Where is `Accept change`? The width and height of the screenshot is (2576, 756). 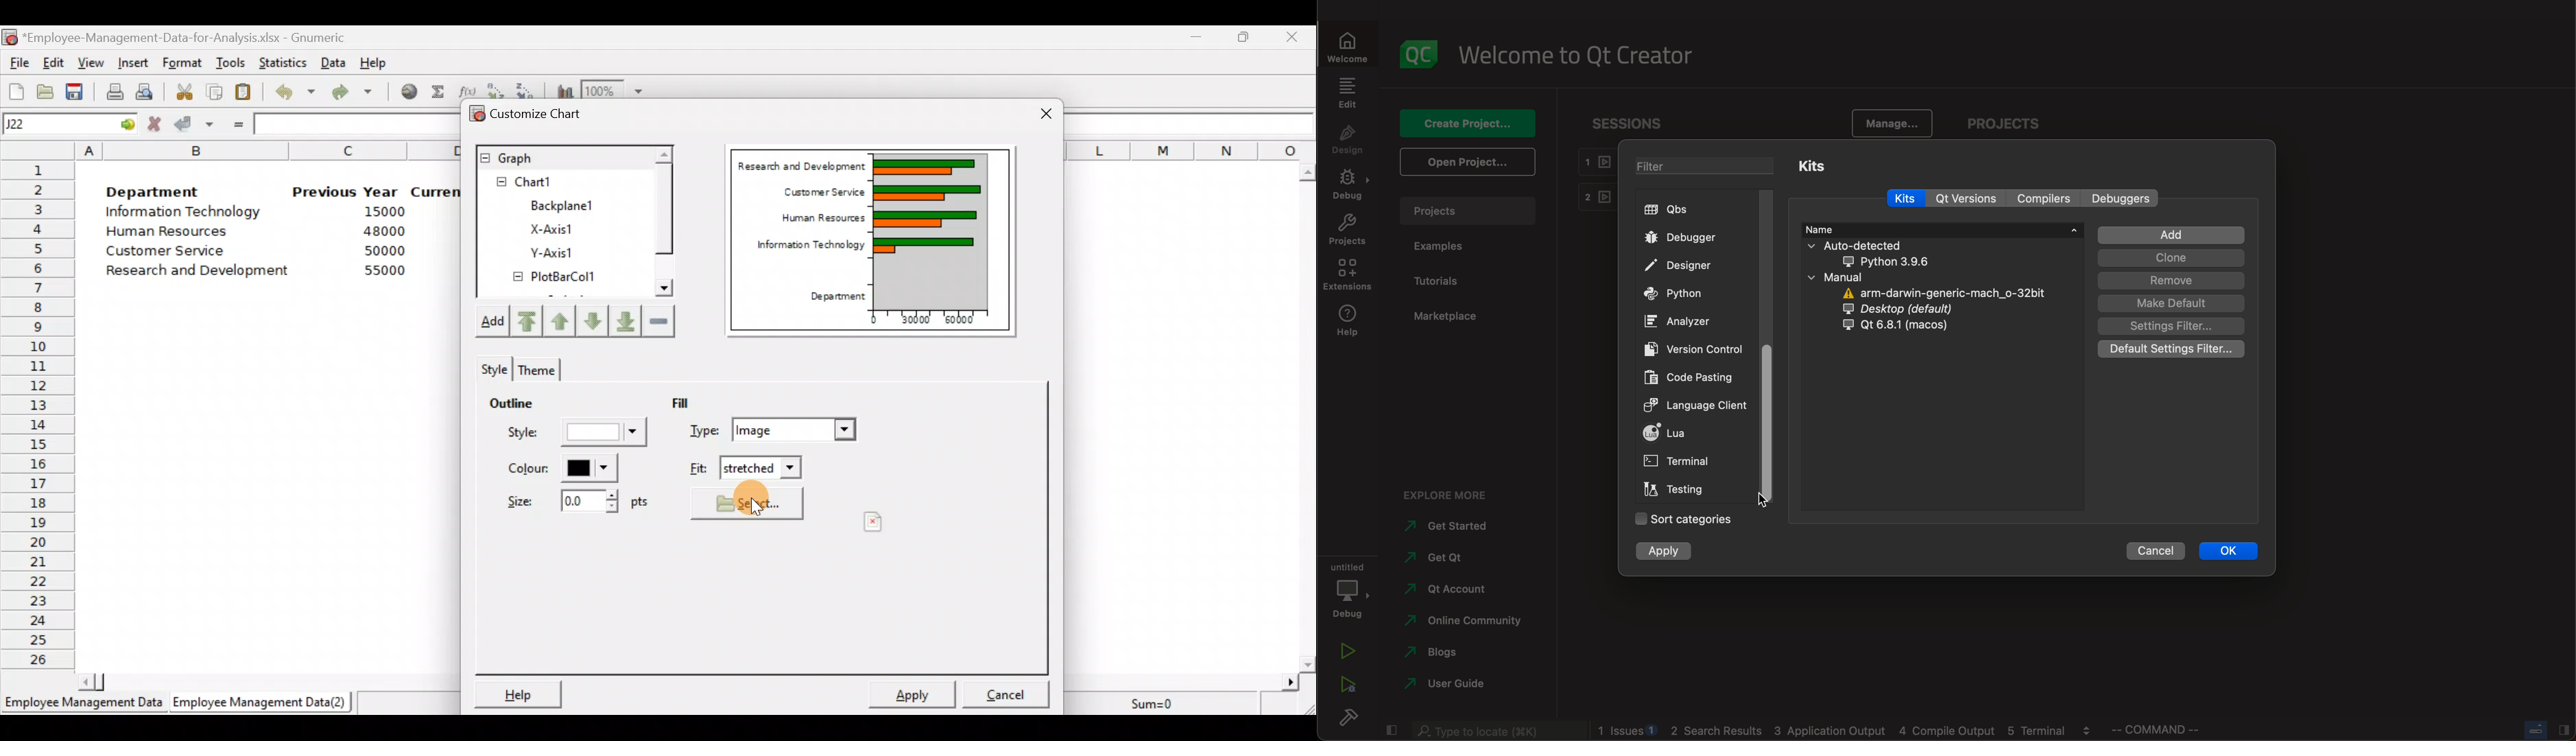 Accept change is located at coordinates (193, 126).